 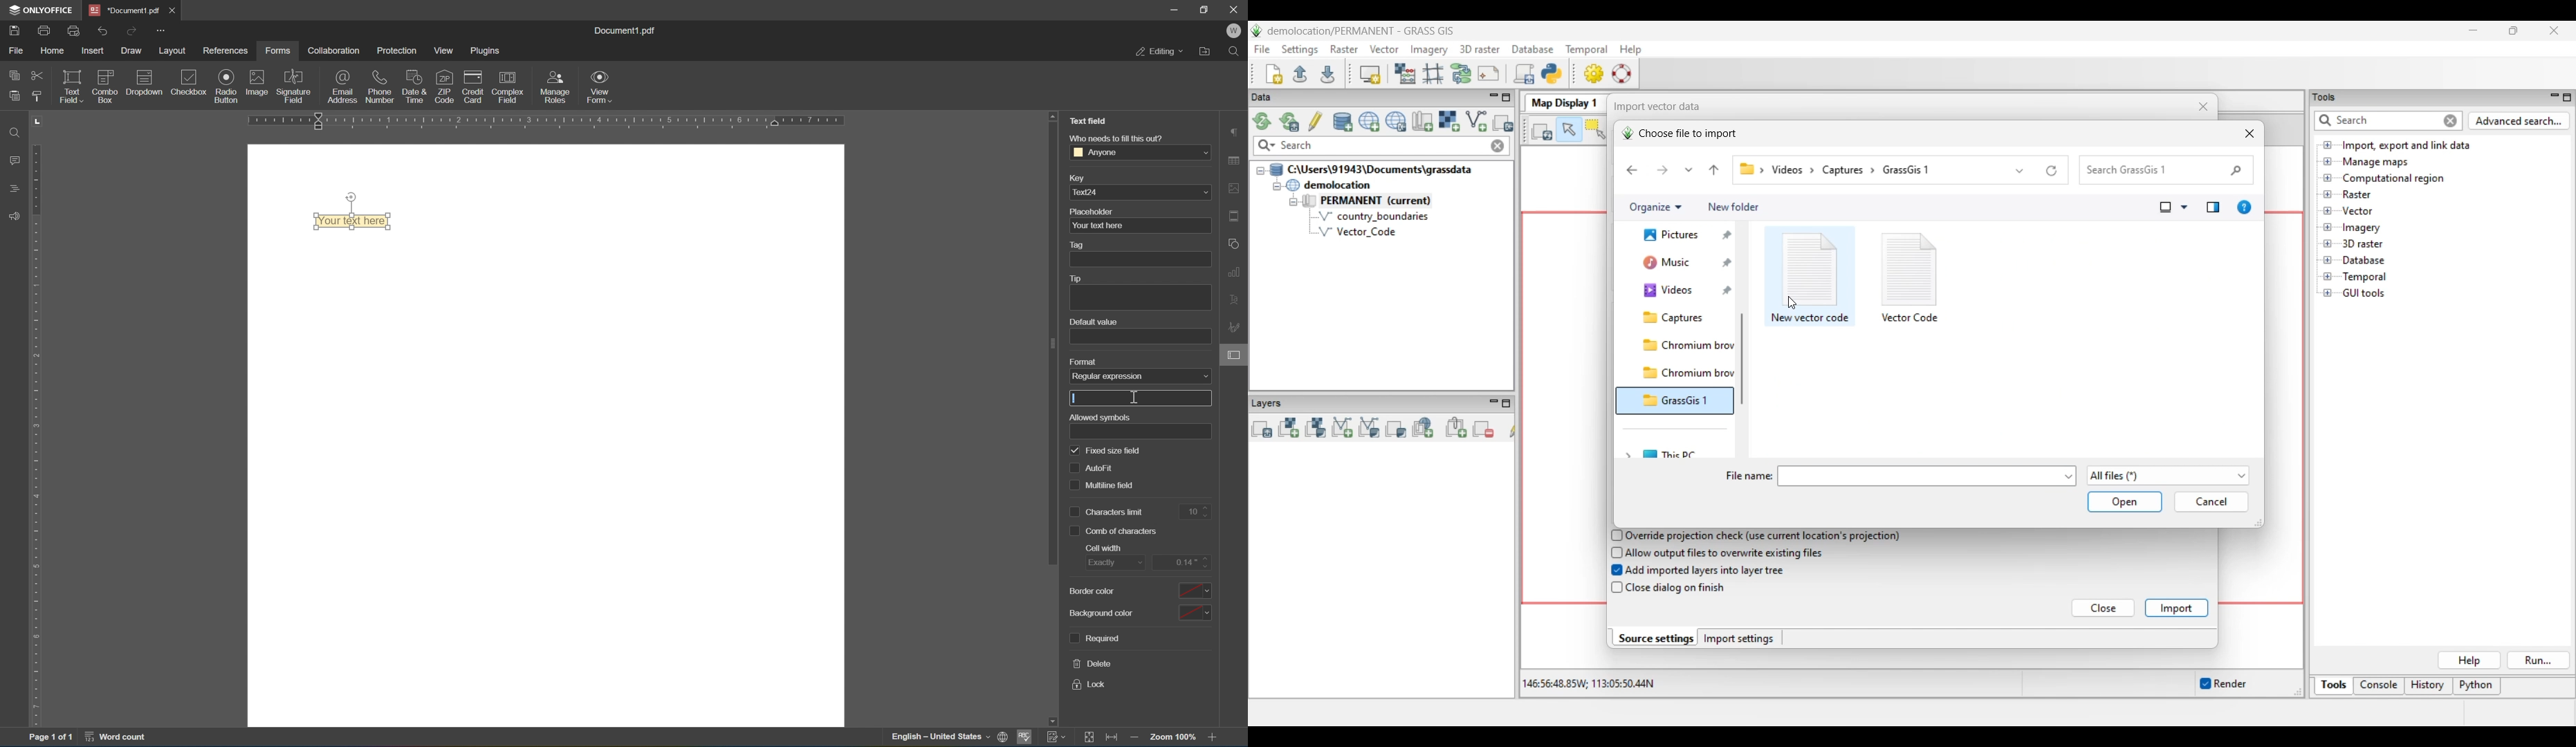 I want to click on zoom in, so click(x=1216, y=738).